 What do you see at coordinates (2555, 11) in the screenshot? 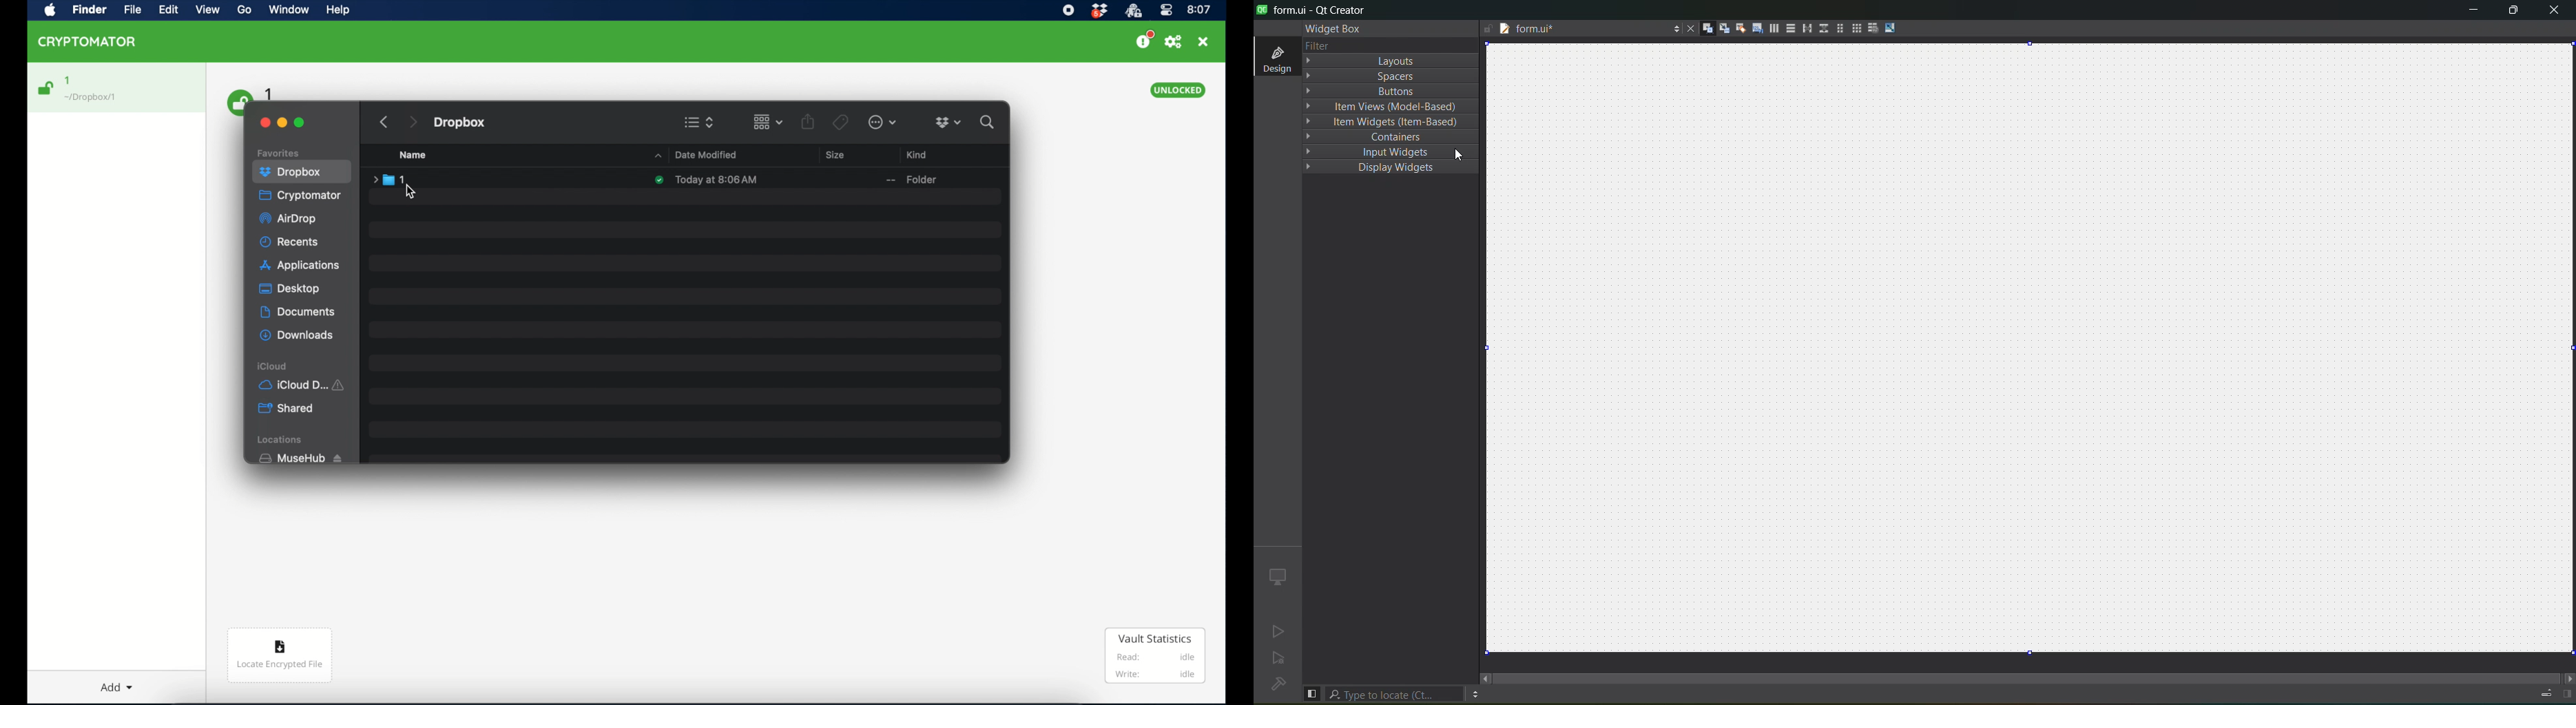
I see `close` at bounding box center [2555, 11].